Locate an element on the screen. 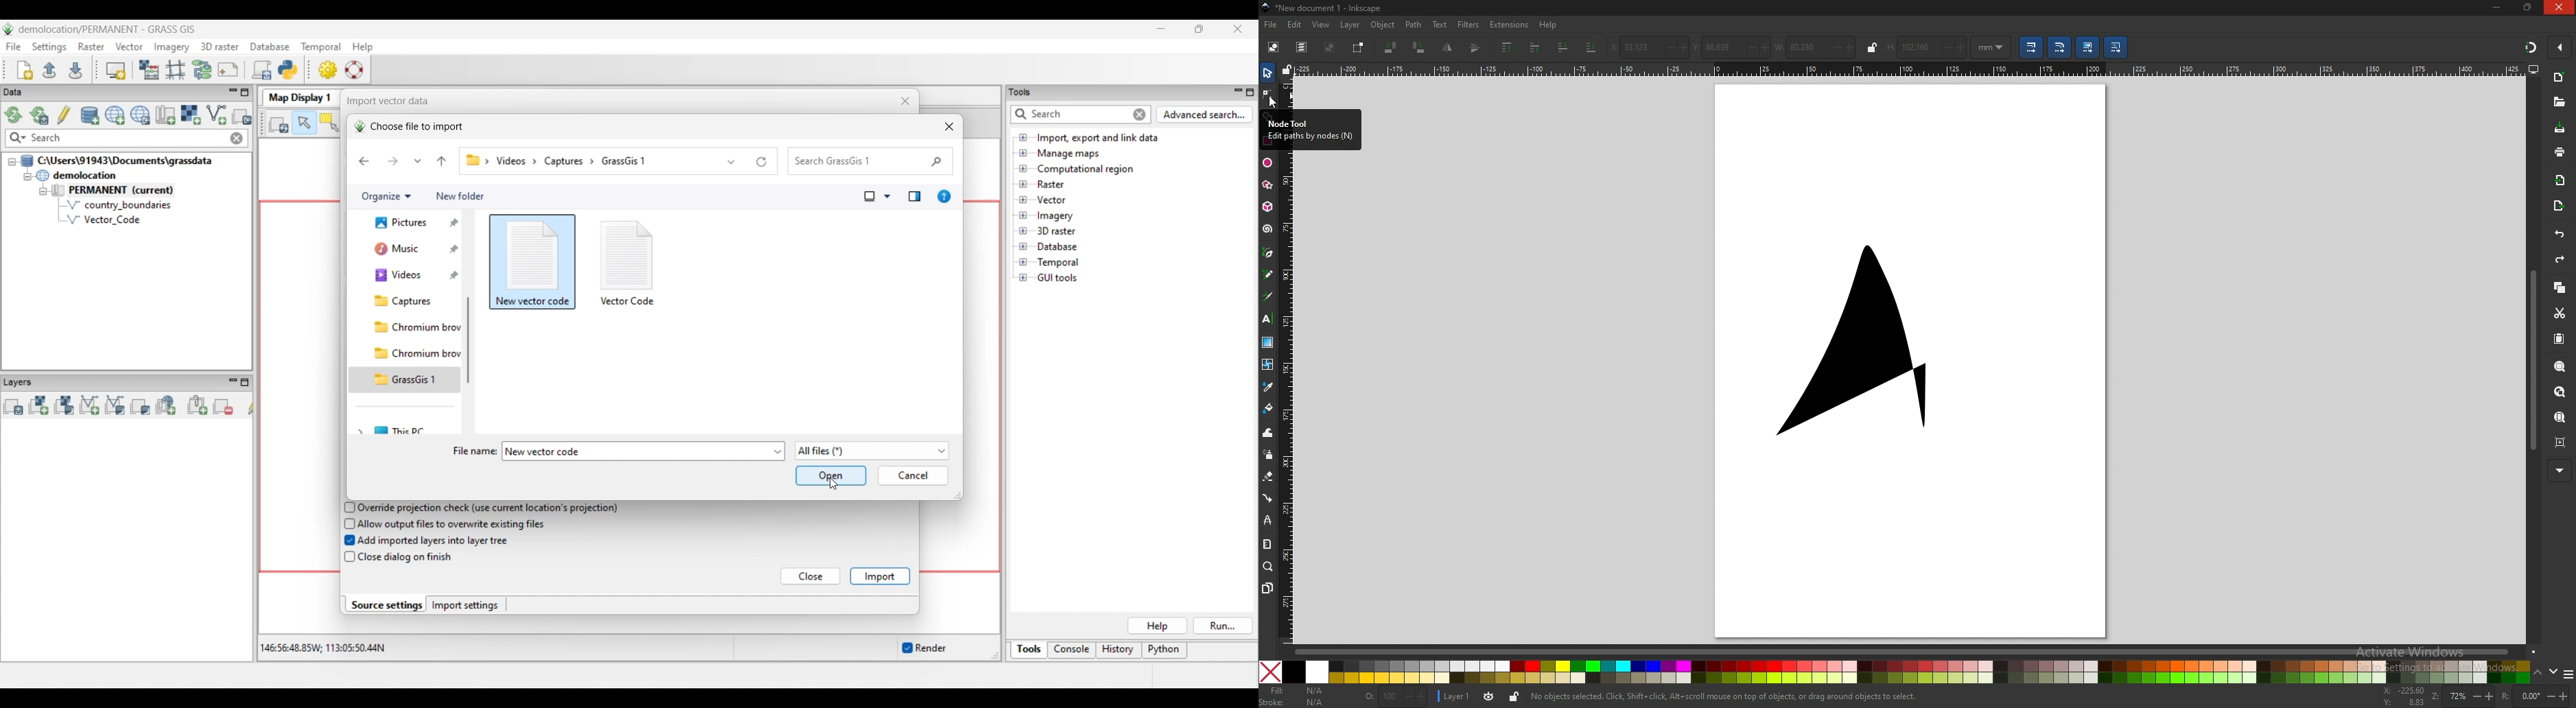 This screenshot has height=728, width=2576. gradient is located at coordinates (1268, 342).